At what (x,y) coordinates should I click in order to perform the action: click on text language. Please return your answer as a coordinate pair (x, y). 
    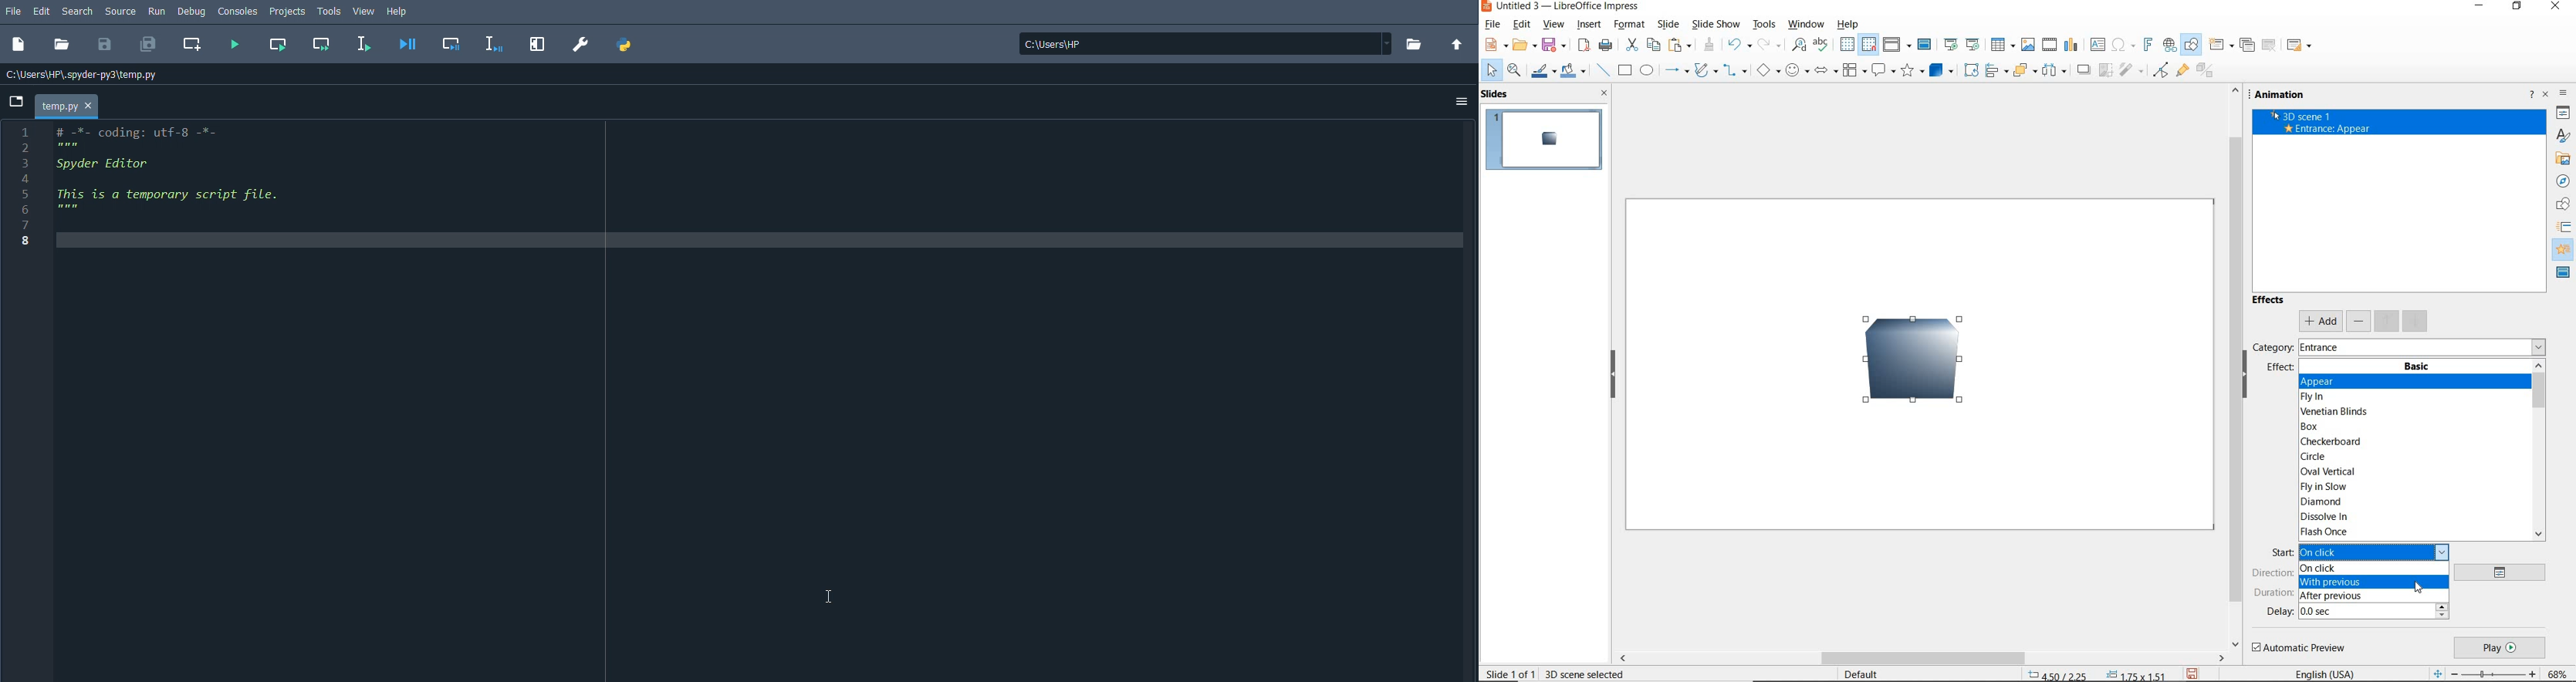
    Looking at the image, I should click on (2327, 673).